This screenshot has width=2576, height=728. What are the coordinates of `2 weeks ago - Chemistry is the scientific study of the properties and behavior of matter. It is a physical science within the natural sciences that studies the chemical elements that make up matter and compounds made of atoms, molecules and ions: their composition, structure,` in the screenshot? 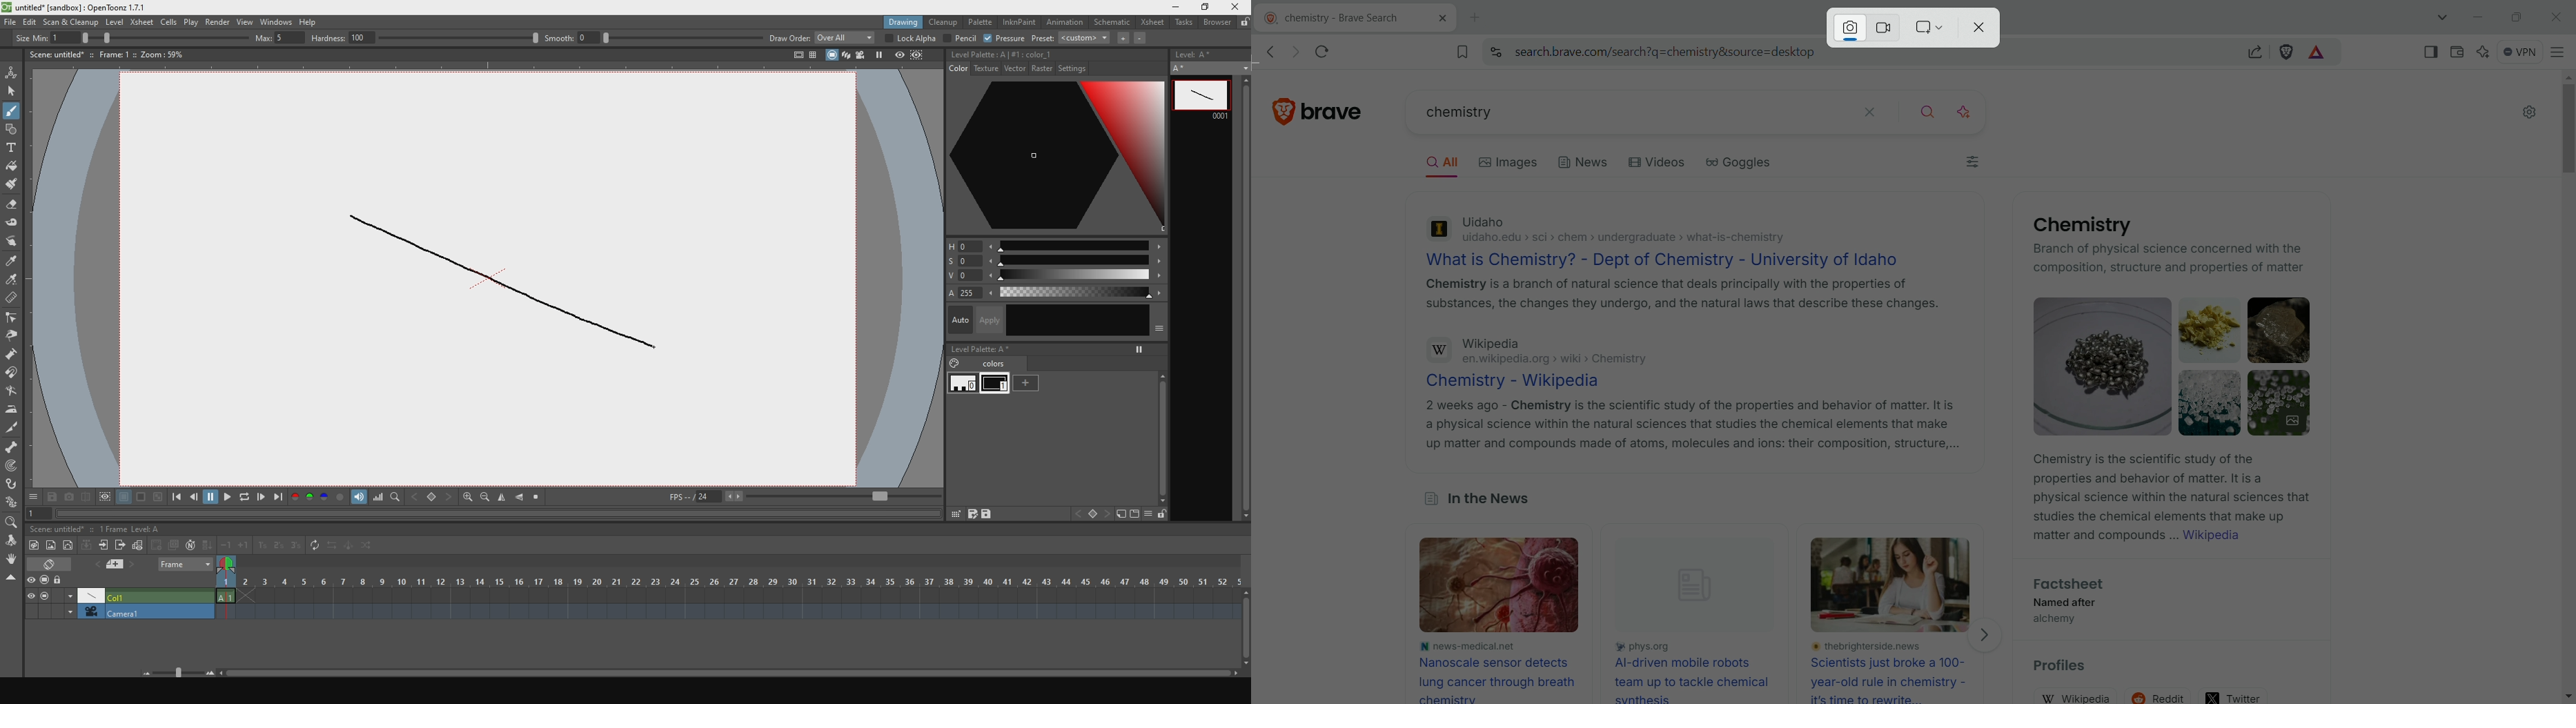 It's located at (1691, 424).